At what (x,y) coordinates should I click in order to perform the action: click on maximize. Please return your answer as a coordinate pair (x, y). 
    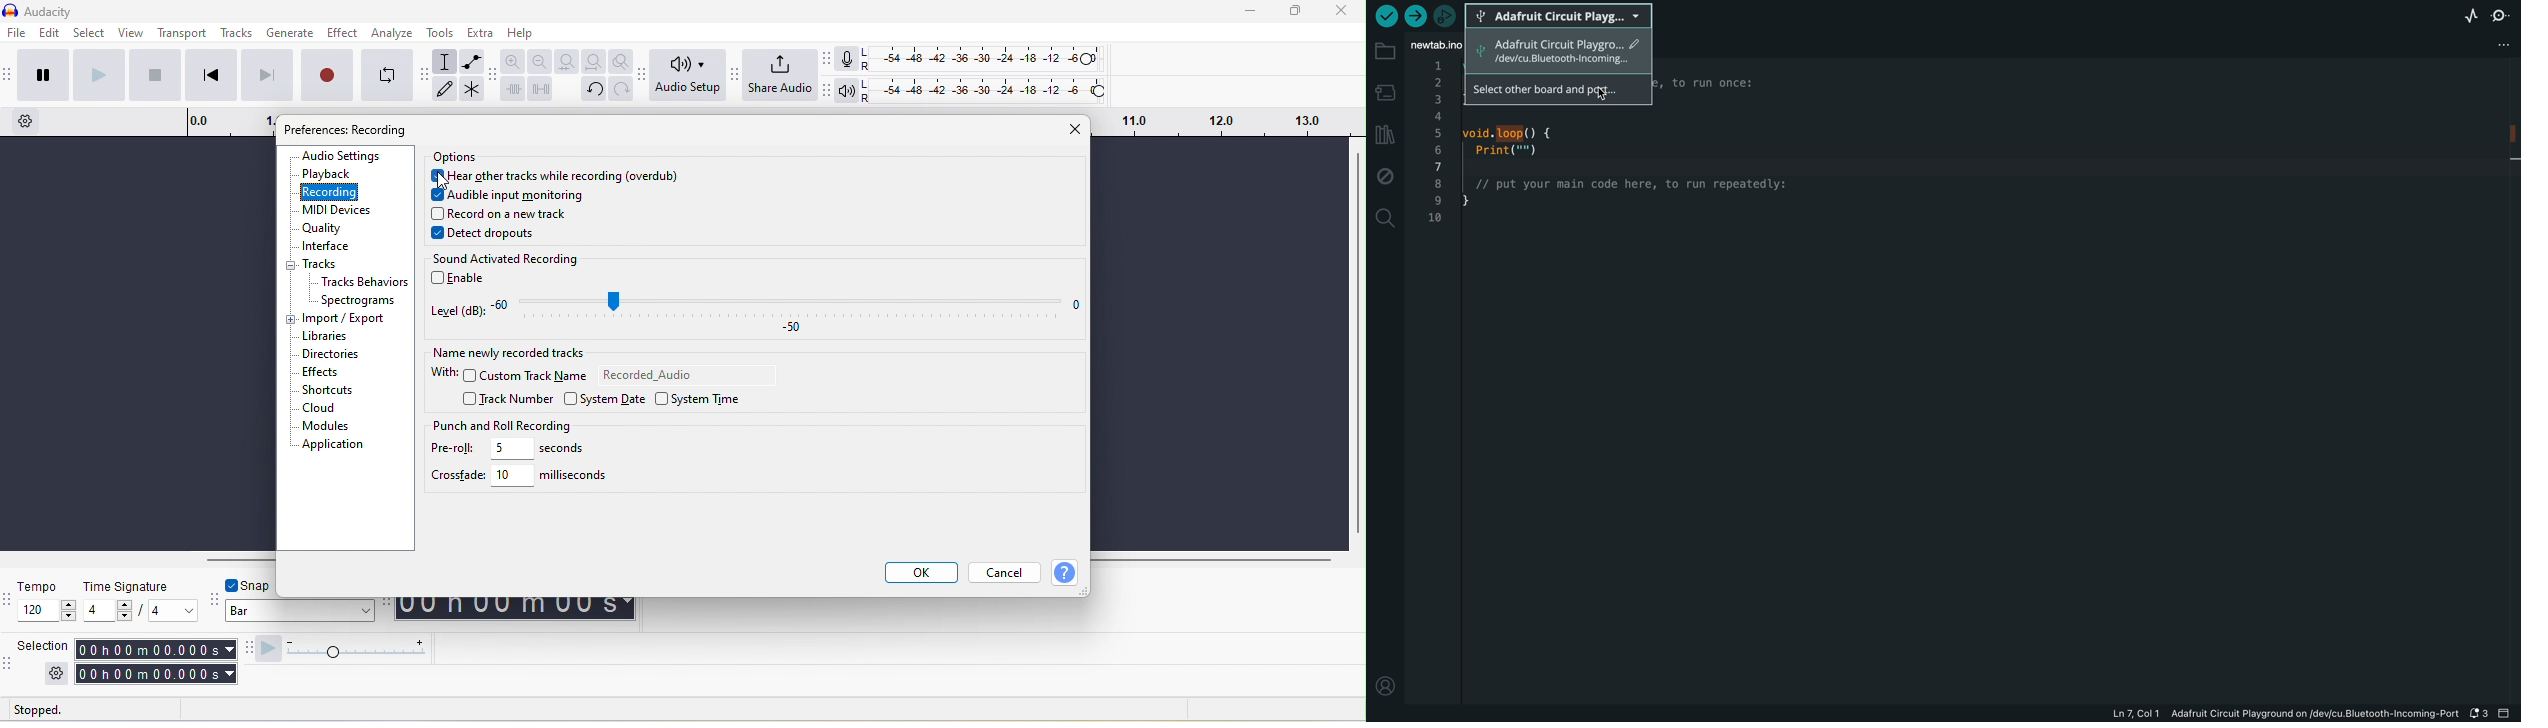
    Looking at the image, I should click on (1290, 12).